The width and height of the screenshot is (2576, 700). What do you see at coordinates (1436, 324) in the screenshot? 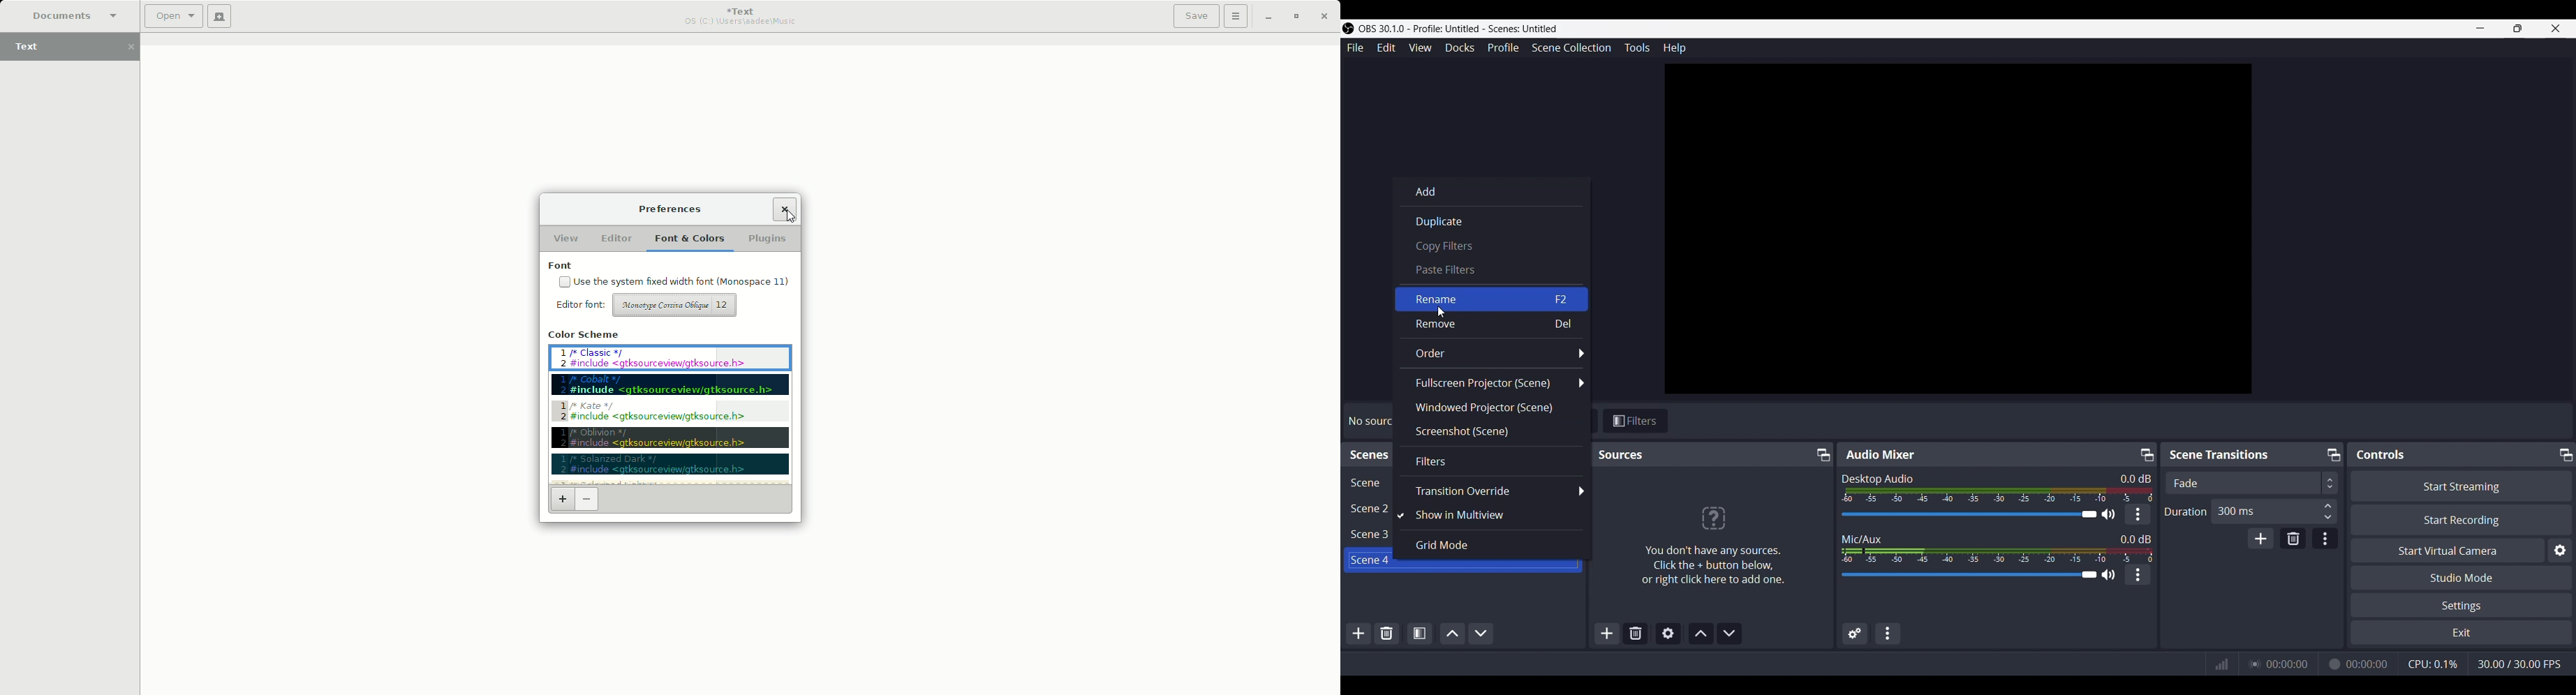
I see `Remove` at bounding box center [1436, 324].